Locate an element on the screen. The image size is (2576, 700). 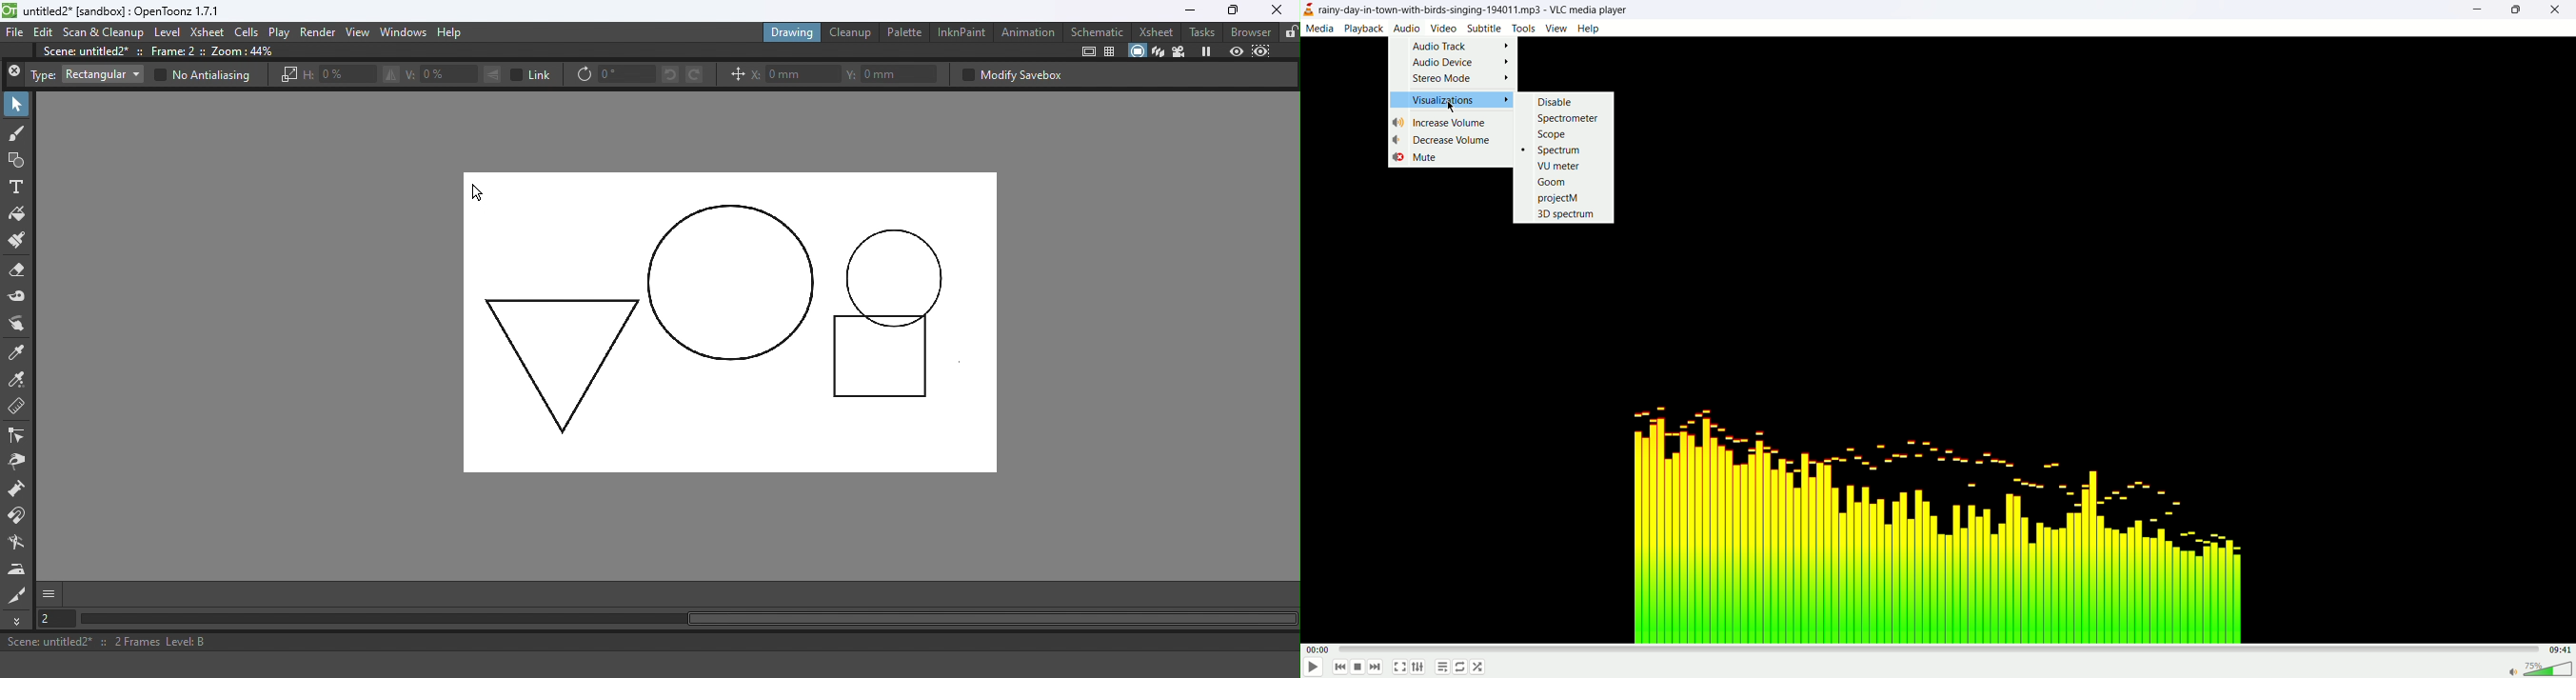
playlist is located at coordinates (1439, 669).